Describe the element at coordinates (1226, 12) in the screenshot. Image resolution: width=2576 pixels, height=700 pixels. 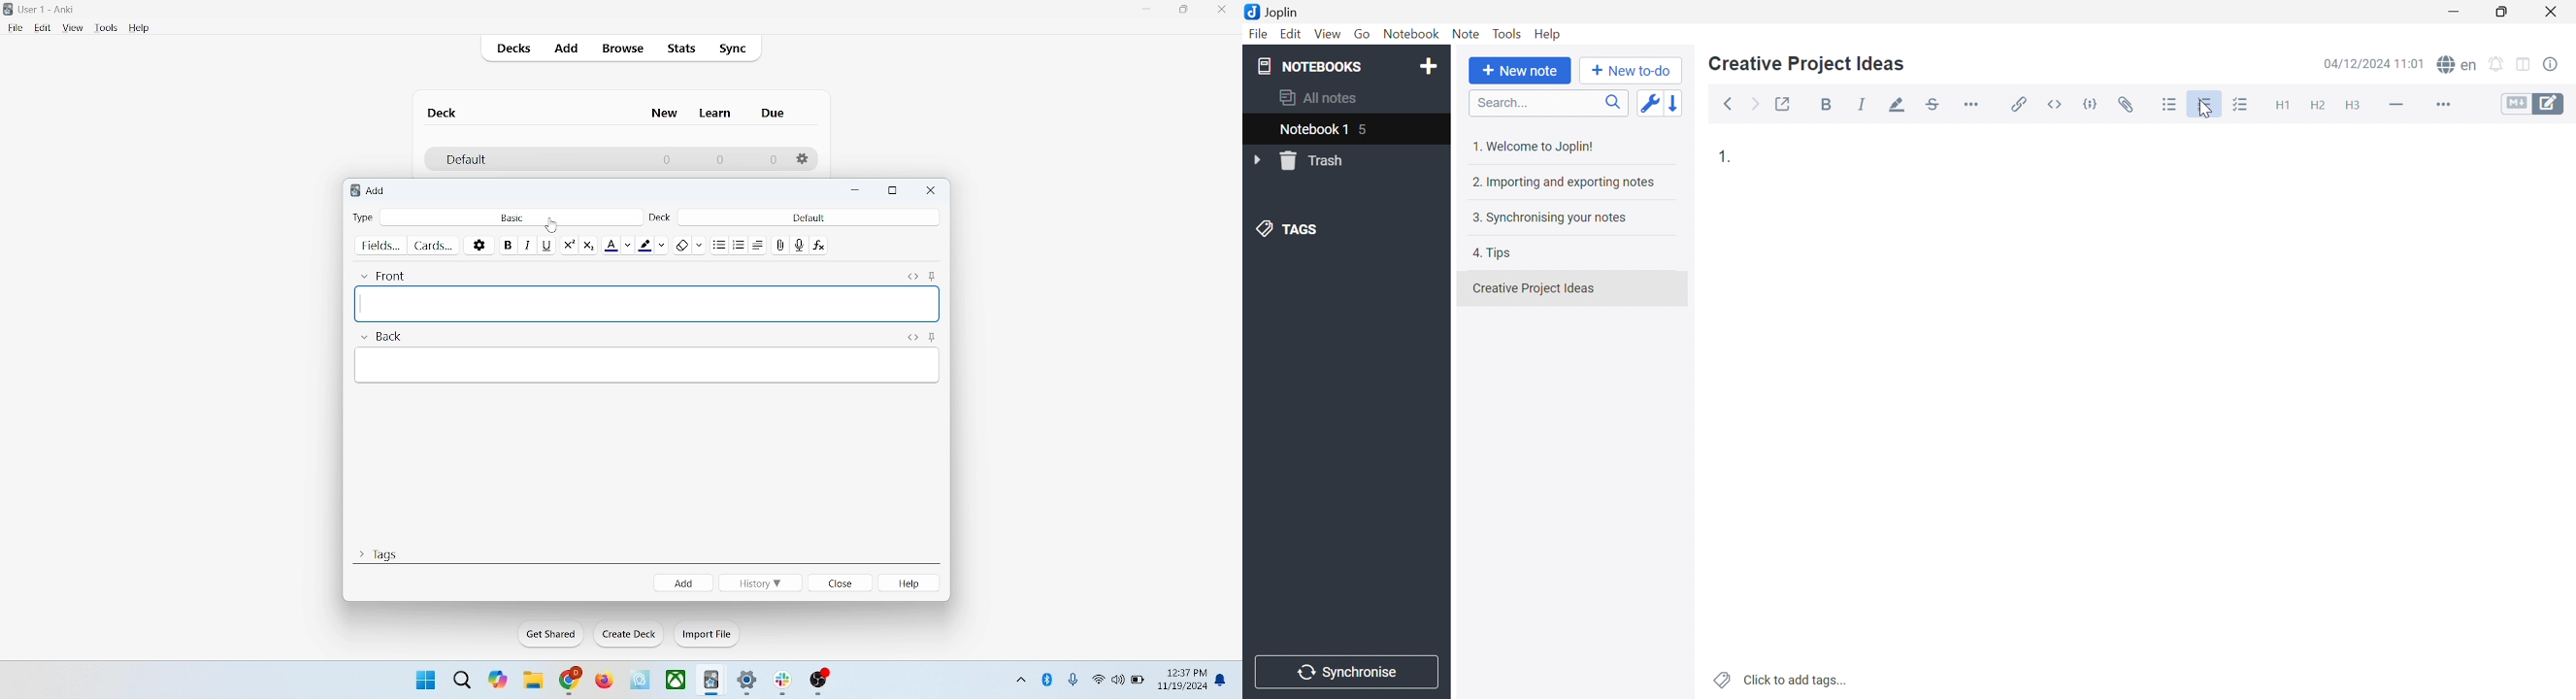
I see `close` at that location.